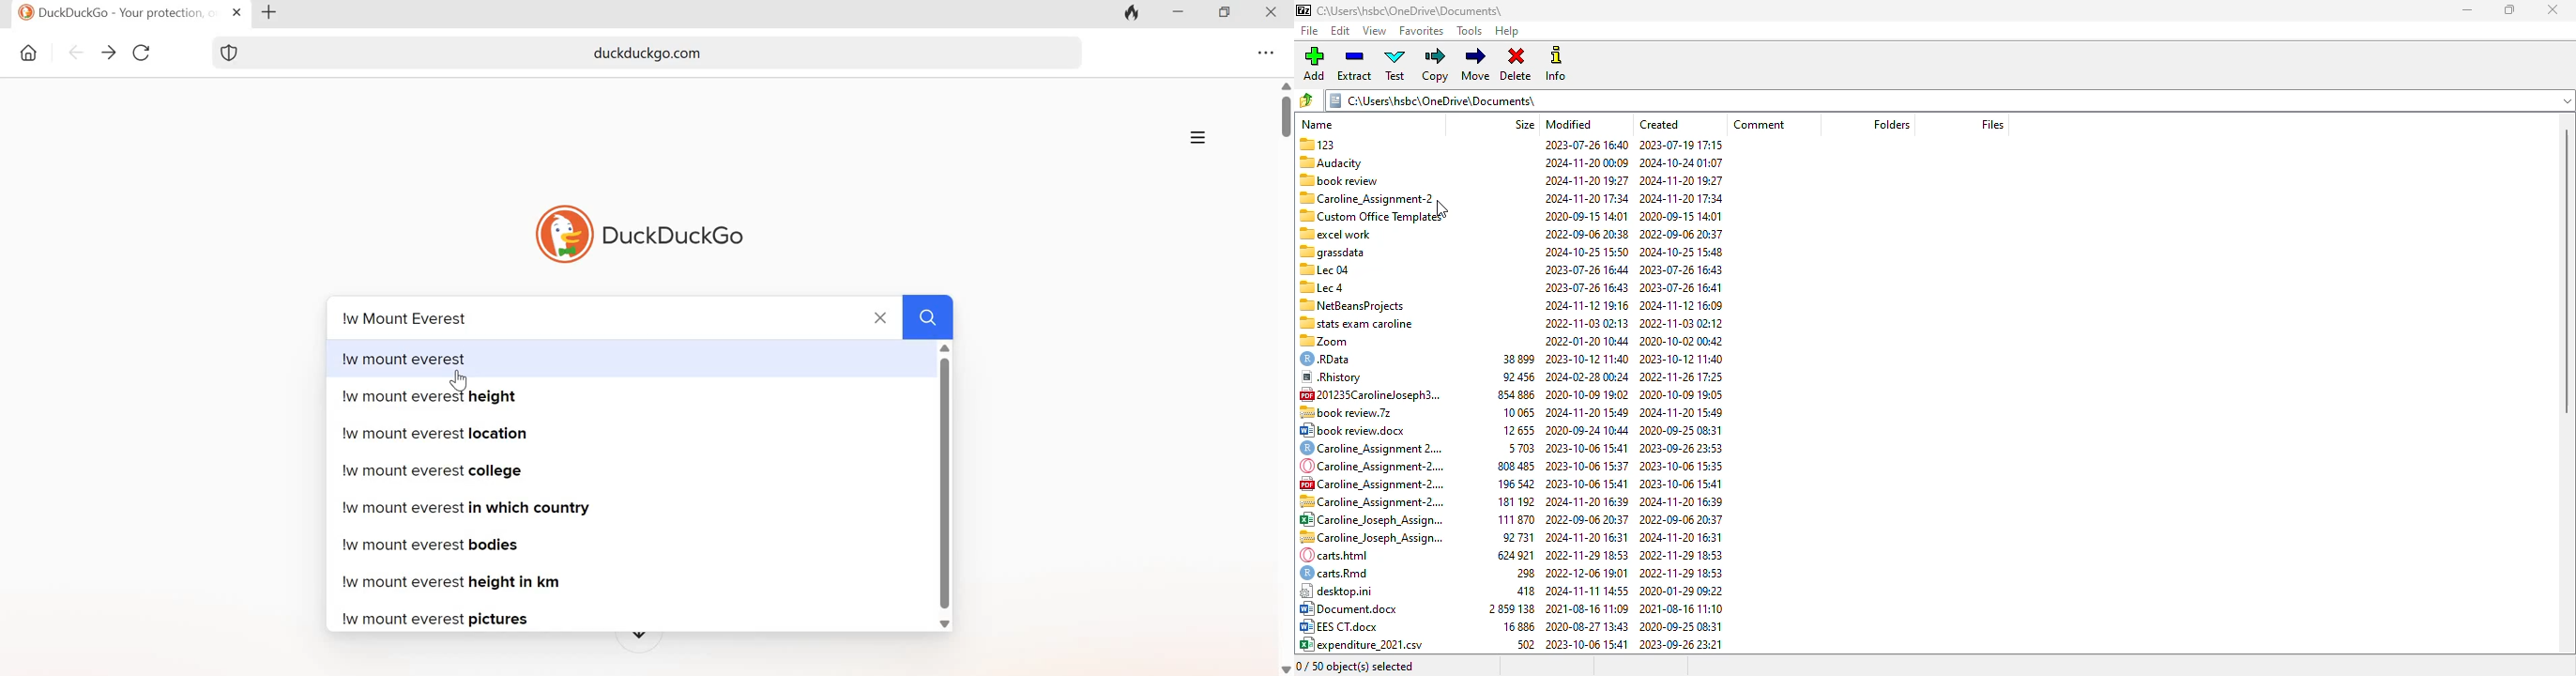 The height and width of the screenshot is (700, 2576). Describe the element at coordinates (1424, 10) in the screenshot. I see `c\Users\hsbc\OneDrive\Documents\` at that location.